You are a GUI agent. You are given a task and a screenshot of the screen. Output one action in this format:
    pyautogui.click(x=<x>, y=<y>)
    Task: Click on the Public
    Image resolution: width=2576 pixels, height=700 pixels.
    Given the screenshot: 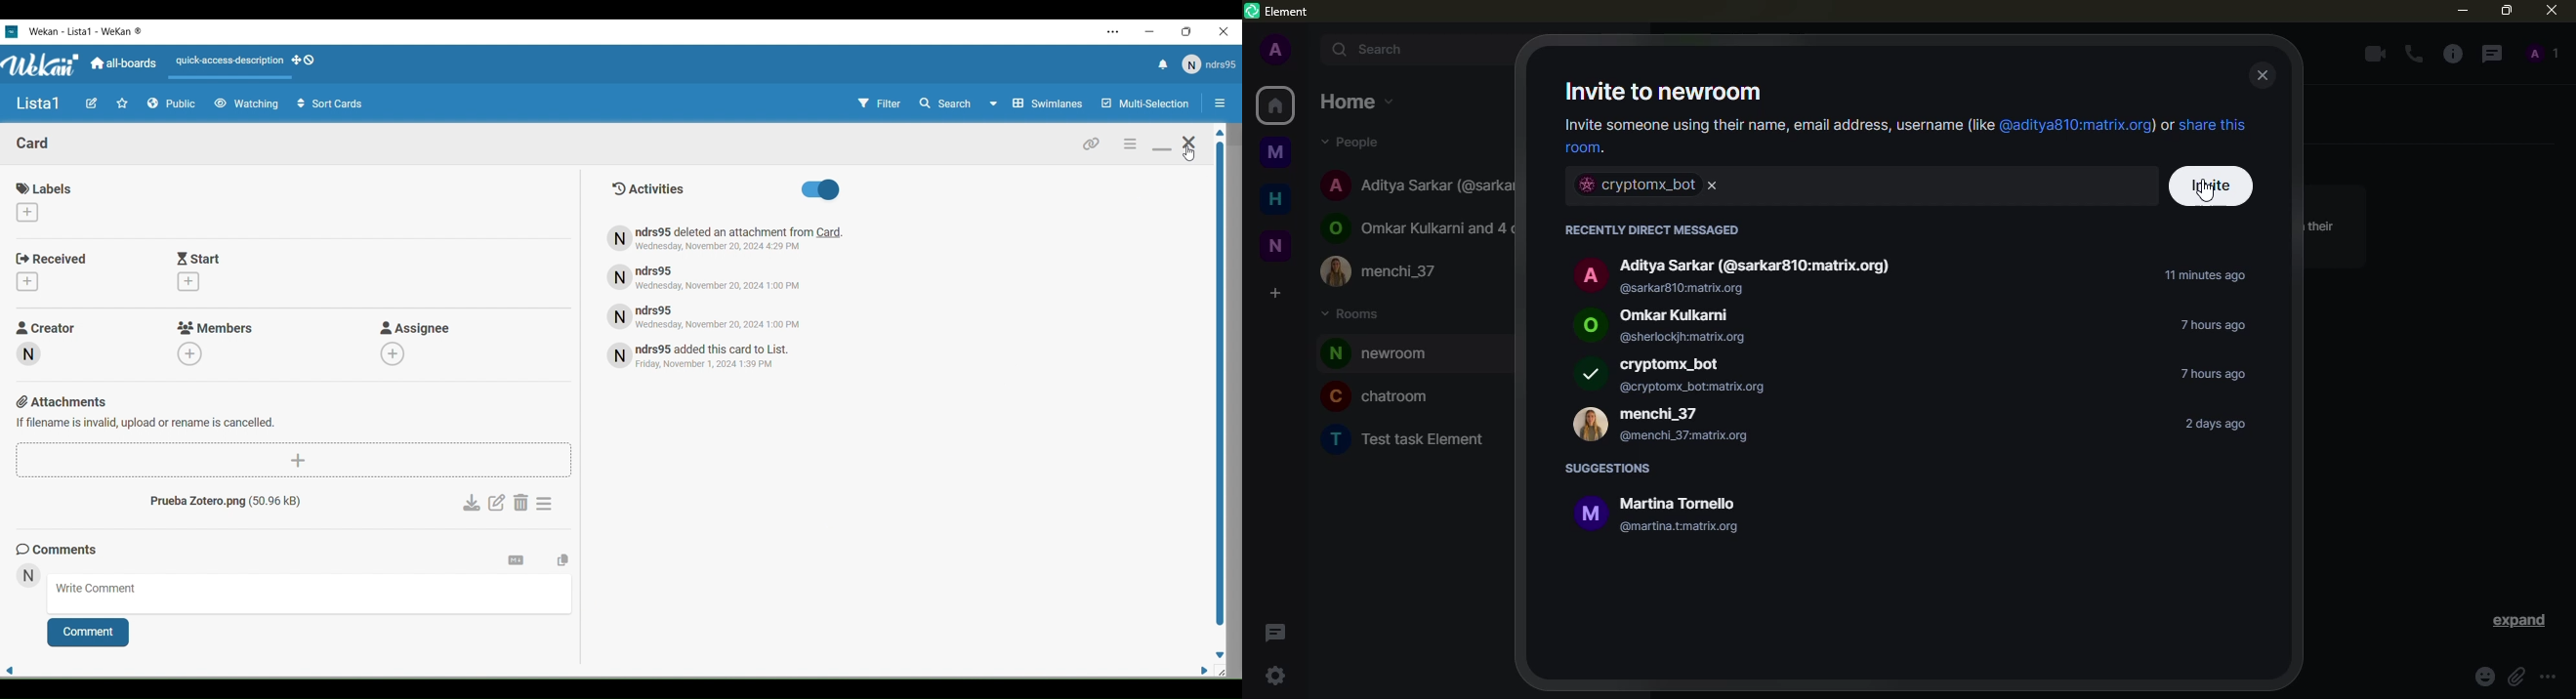 What is the action you would take?
    pyautogui.click(x=172, y=104)
    